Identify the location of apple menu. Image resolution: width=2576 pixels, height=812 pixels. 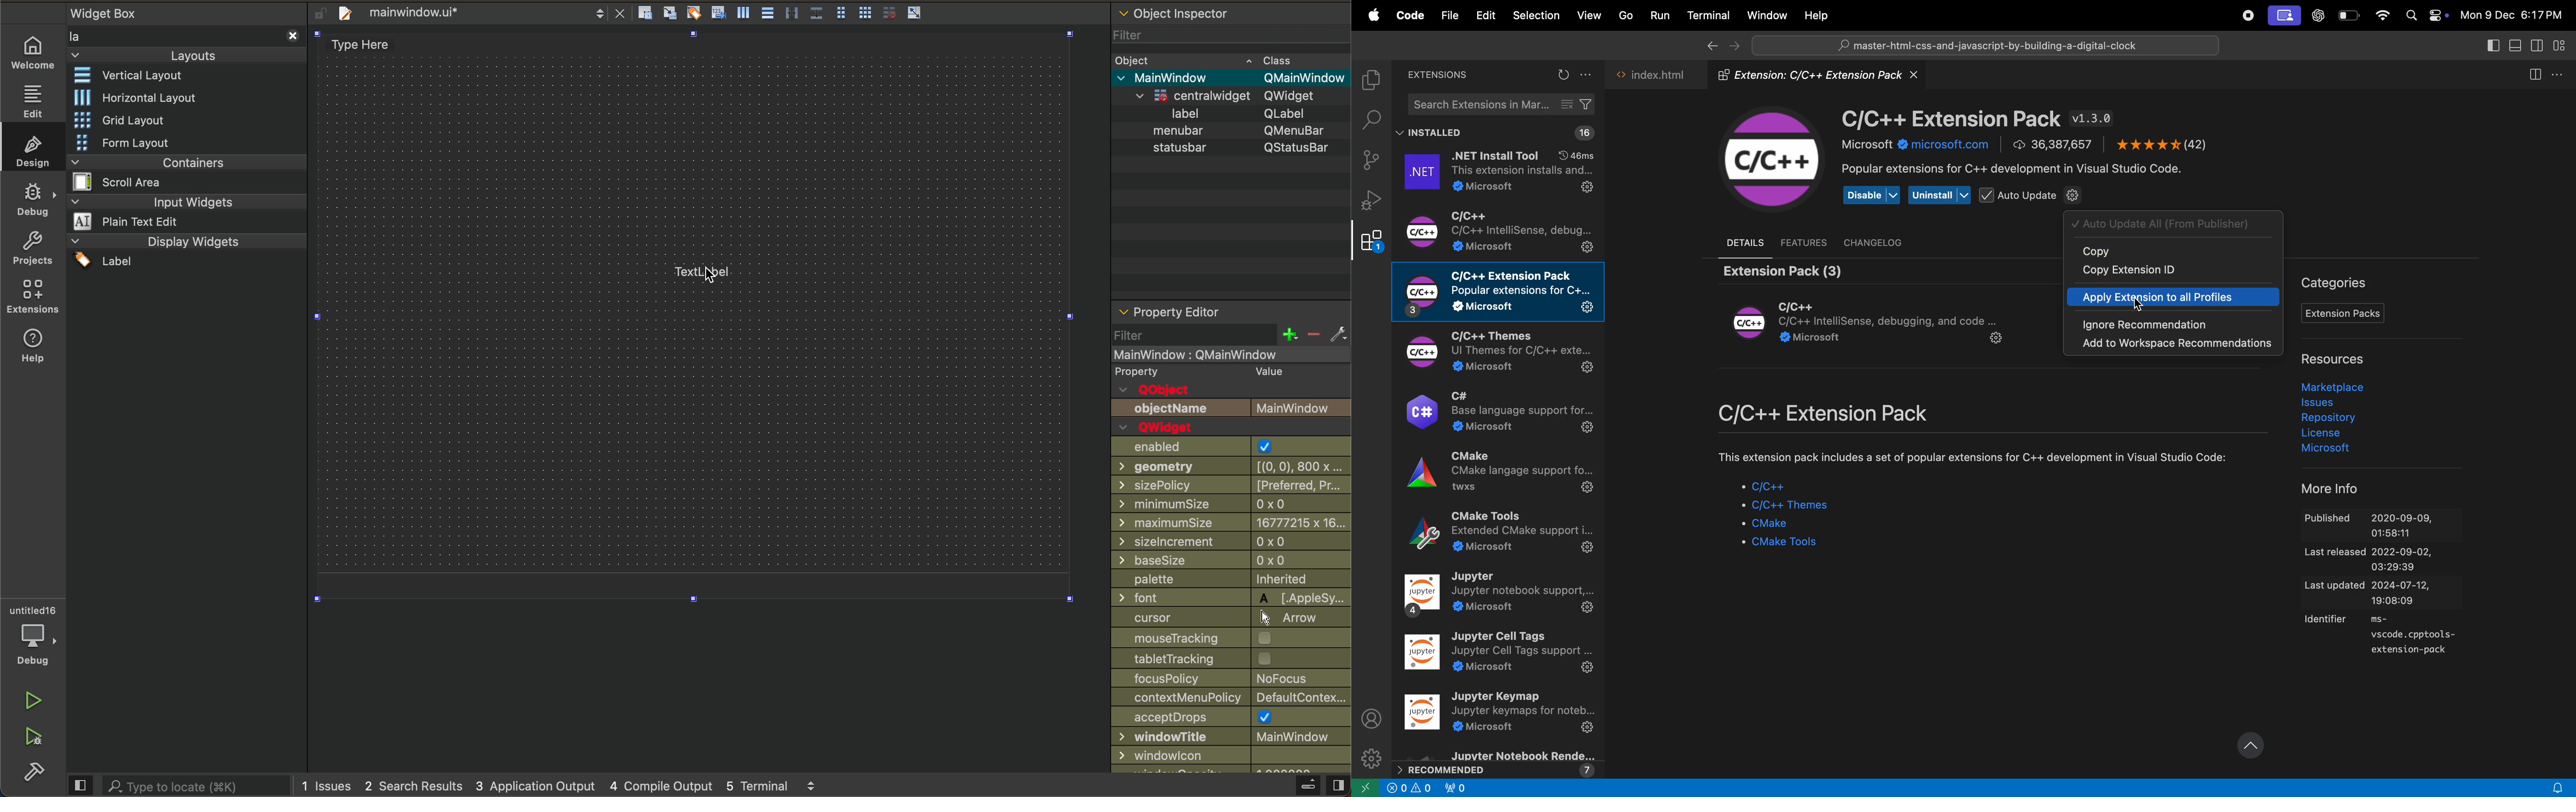
(1371, 13).